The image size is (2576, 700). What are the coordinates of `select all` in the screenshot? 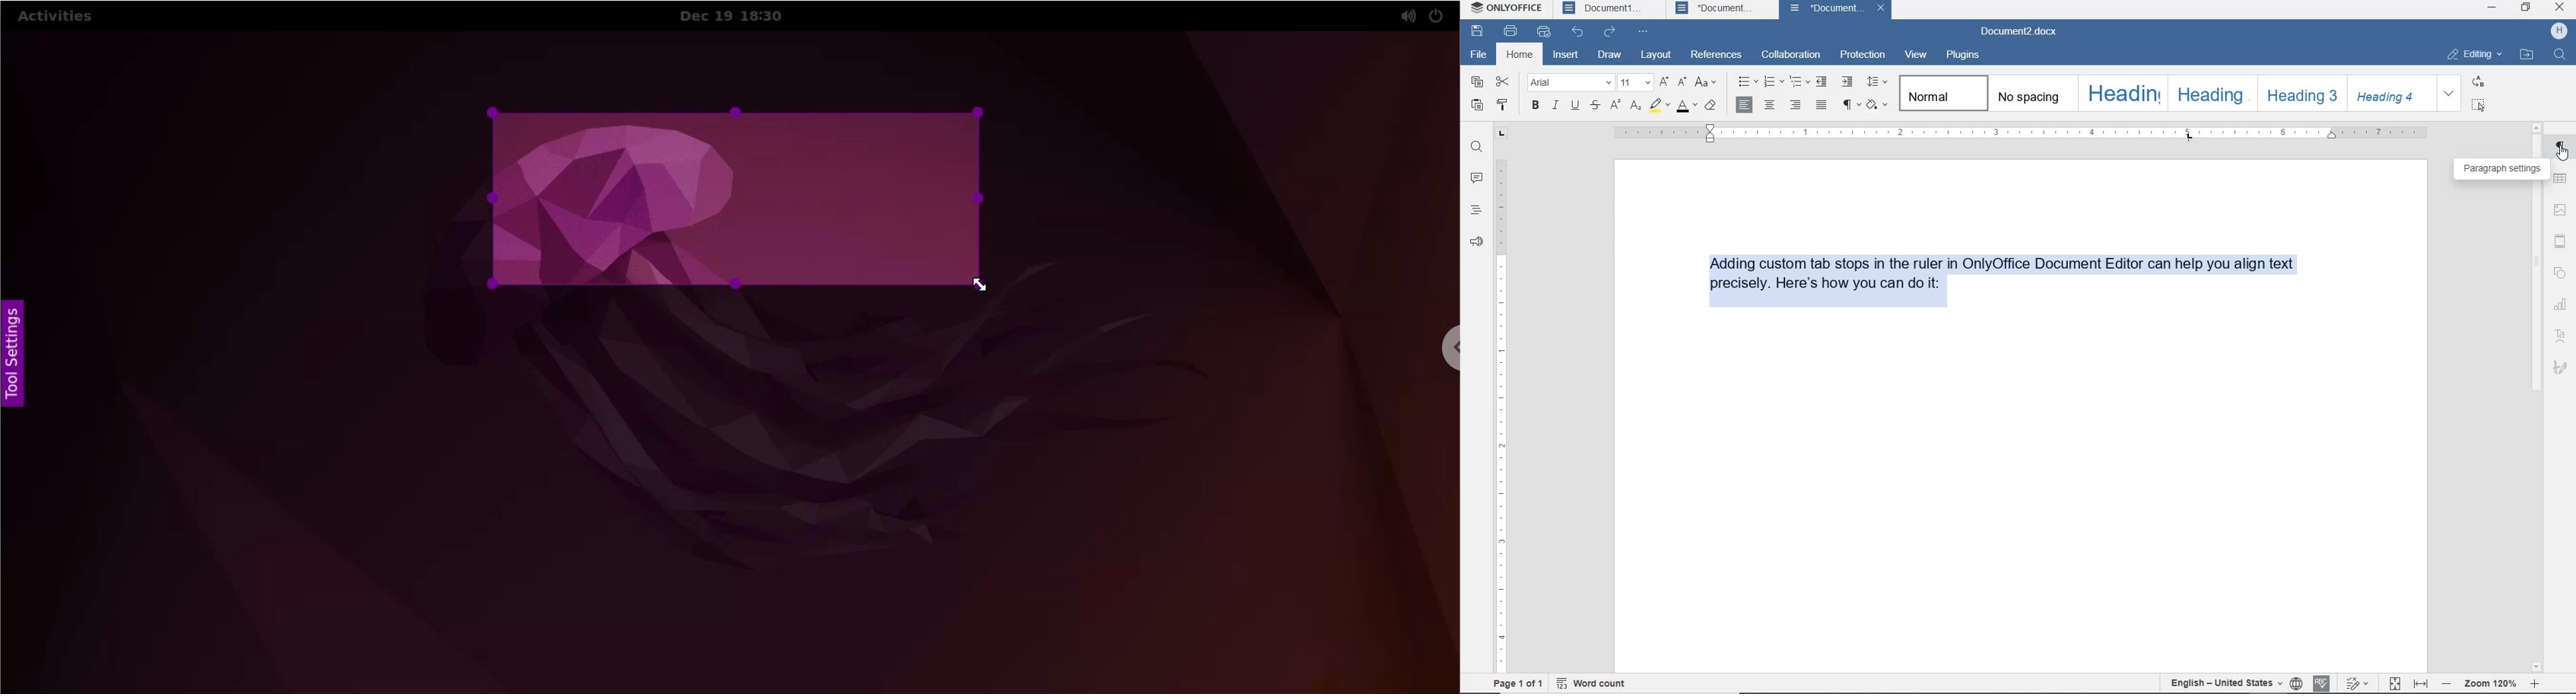 It's located at (2481, 106).